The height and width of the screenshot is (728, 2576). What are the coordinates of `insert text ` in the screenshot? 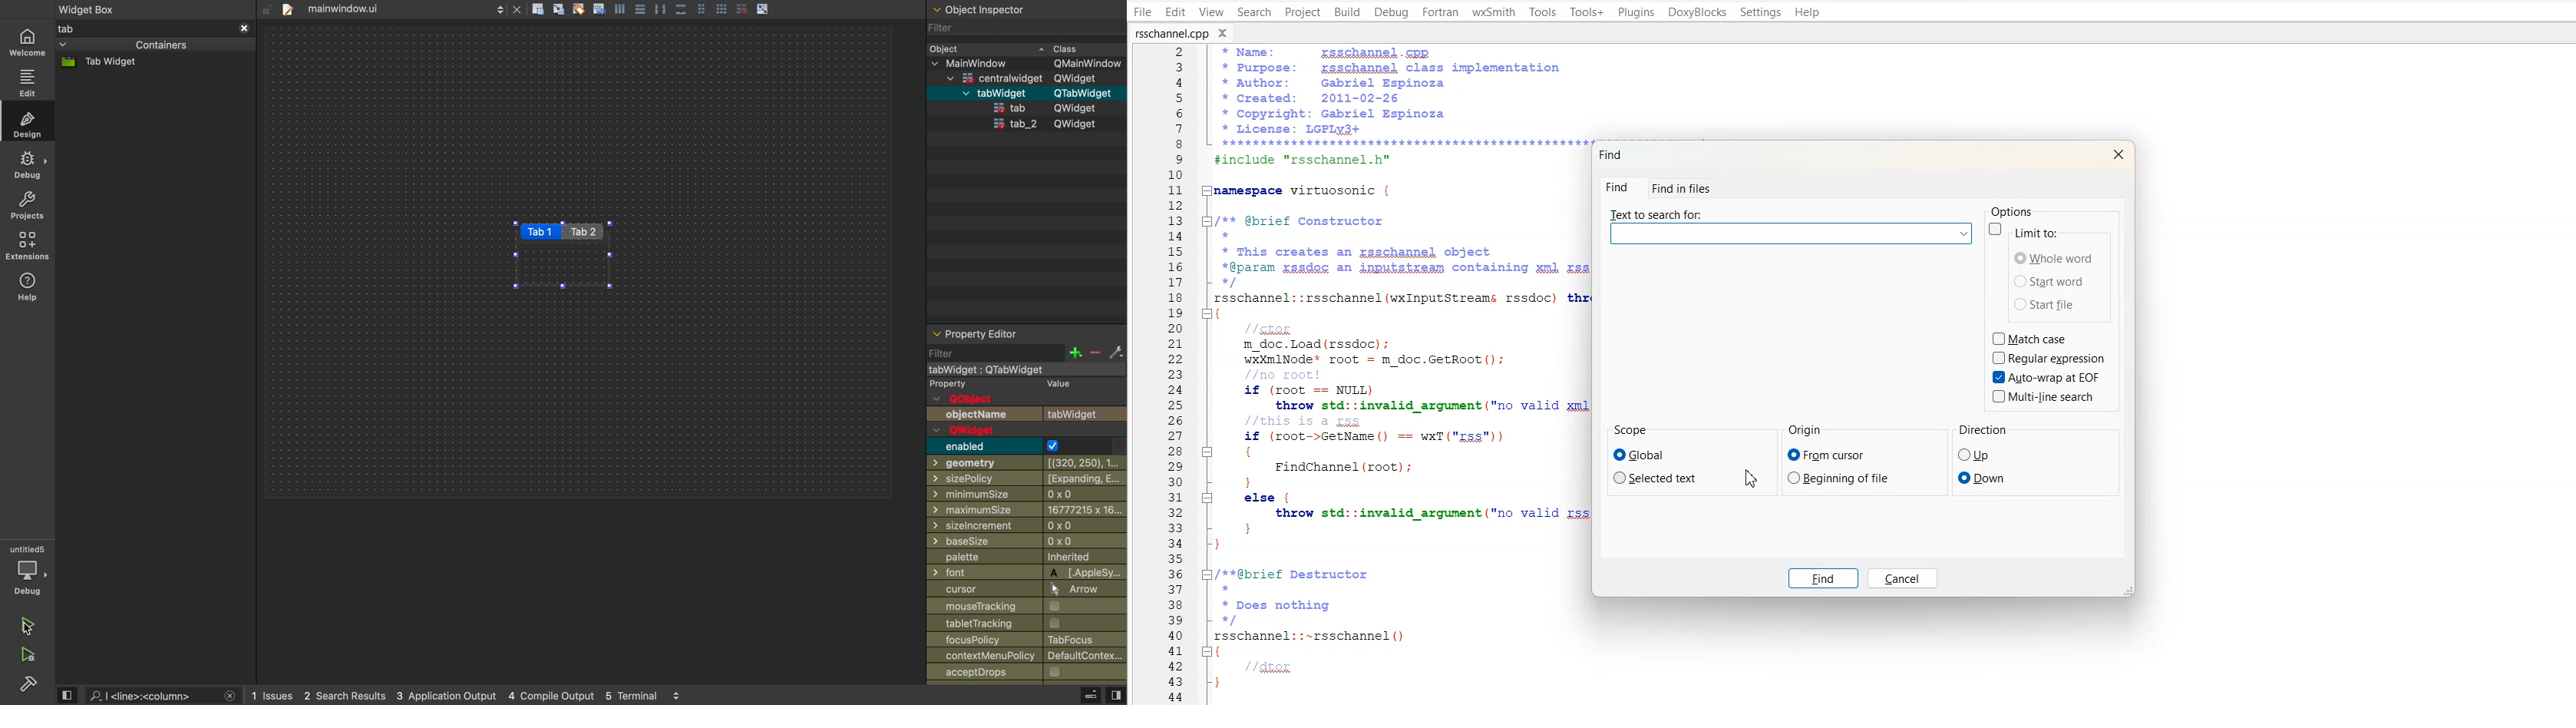 It's located at (599, 8).